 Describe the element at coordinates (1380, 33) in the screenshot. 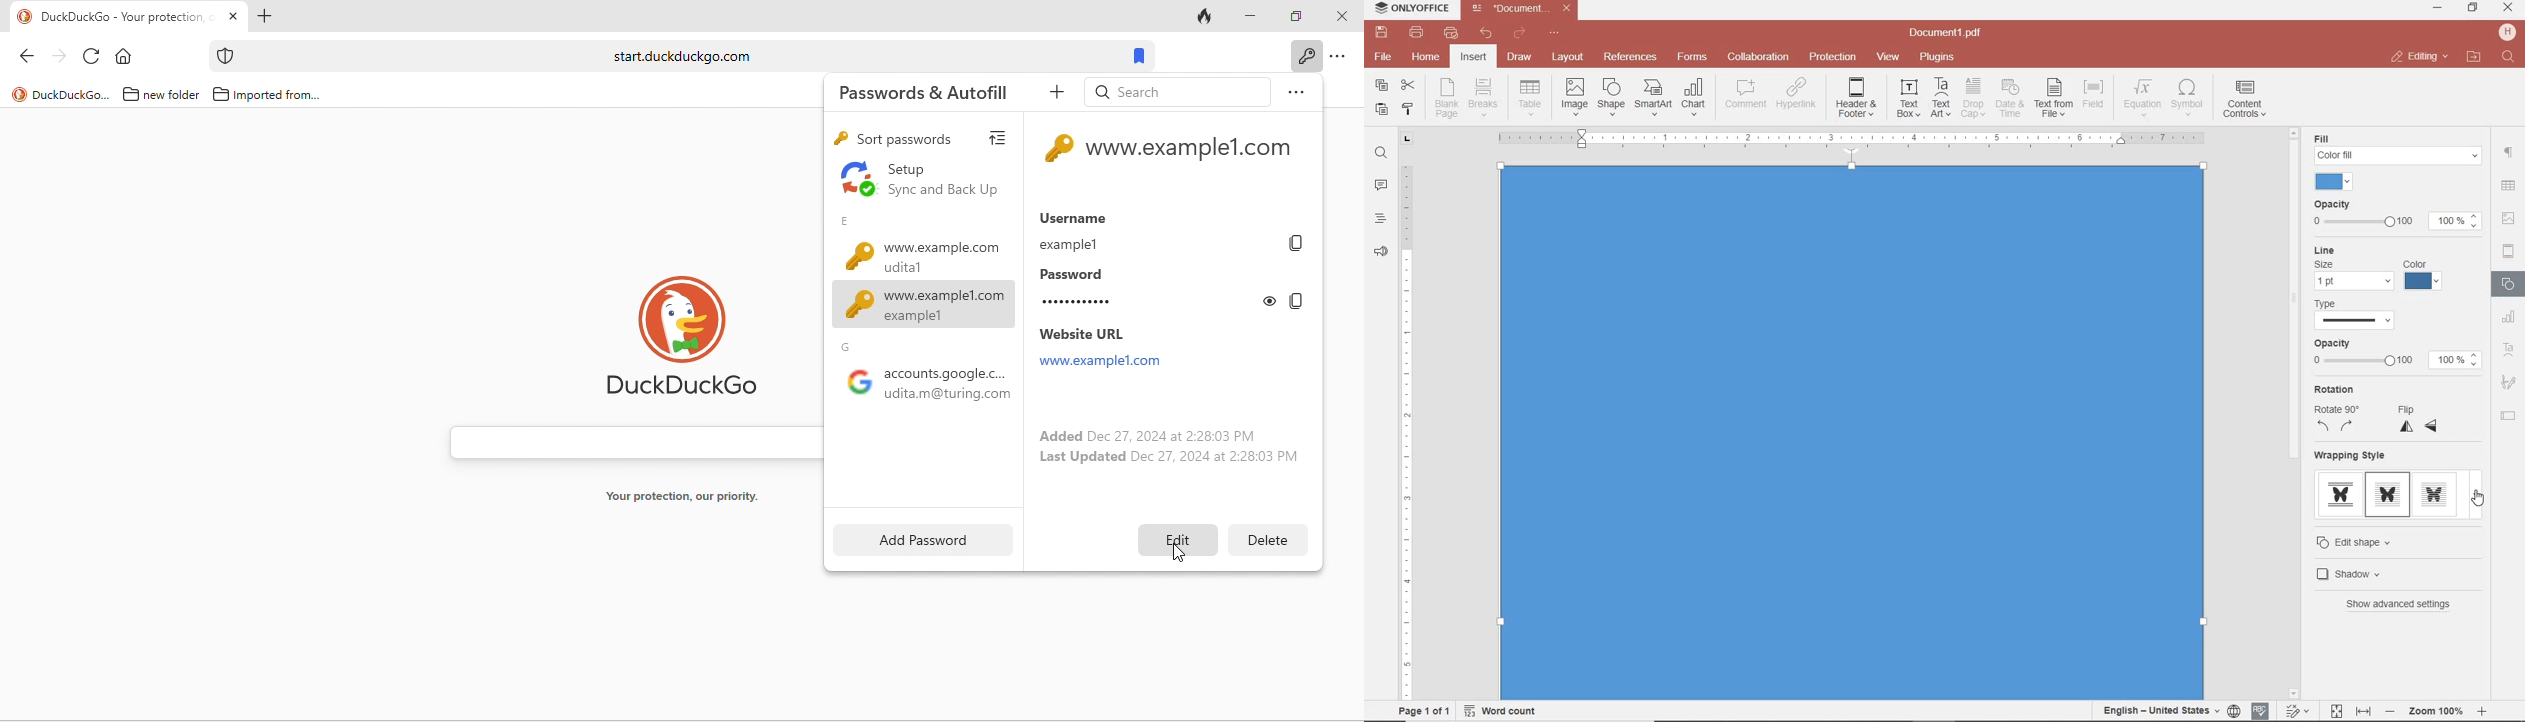

I see `save` at that location.